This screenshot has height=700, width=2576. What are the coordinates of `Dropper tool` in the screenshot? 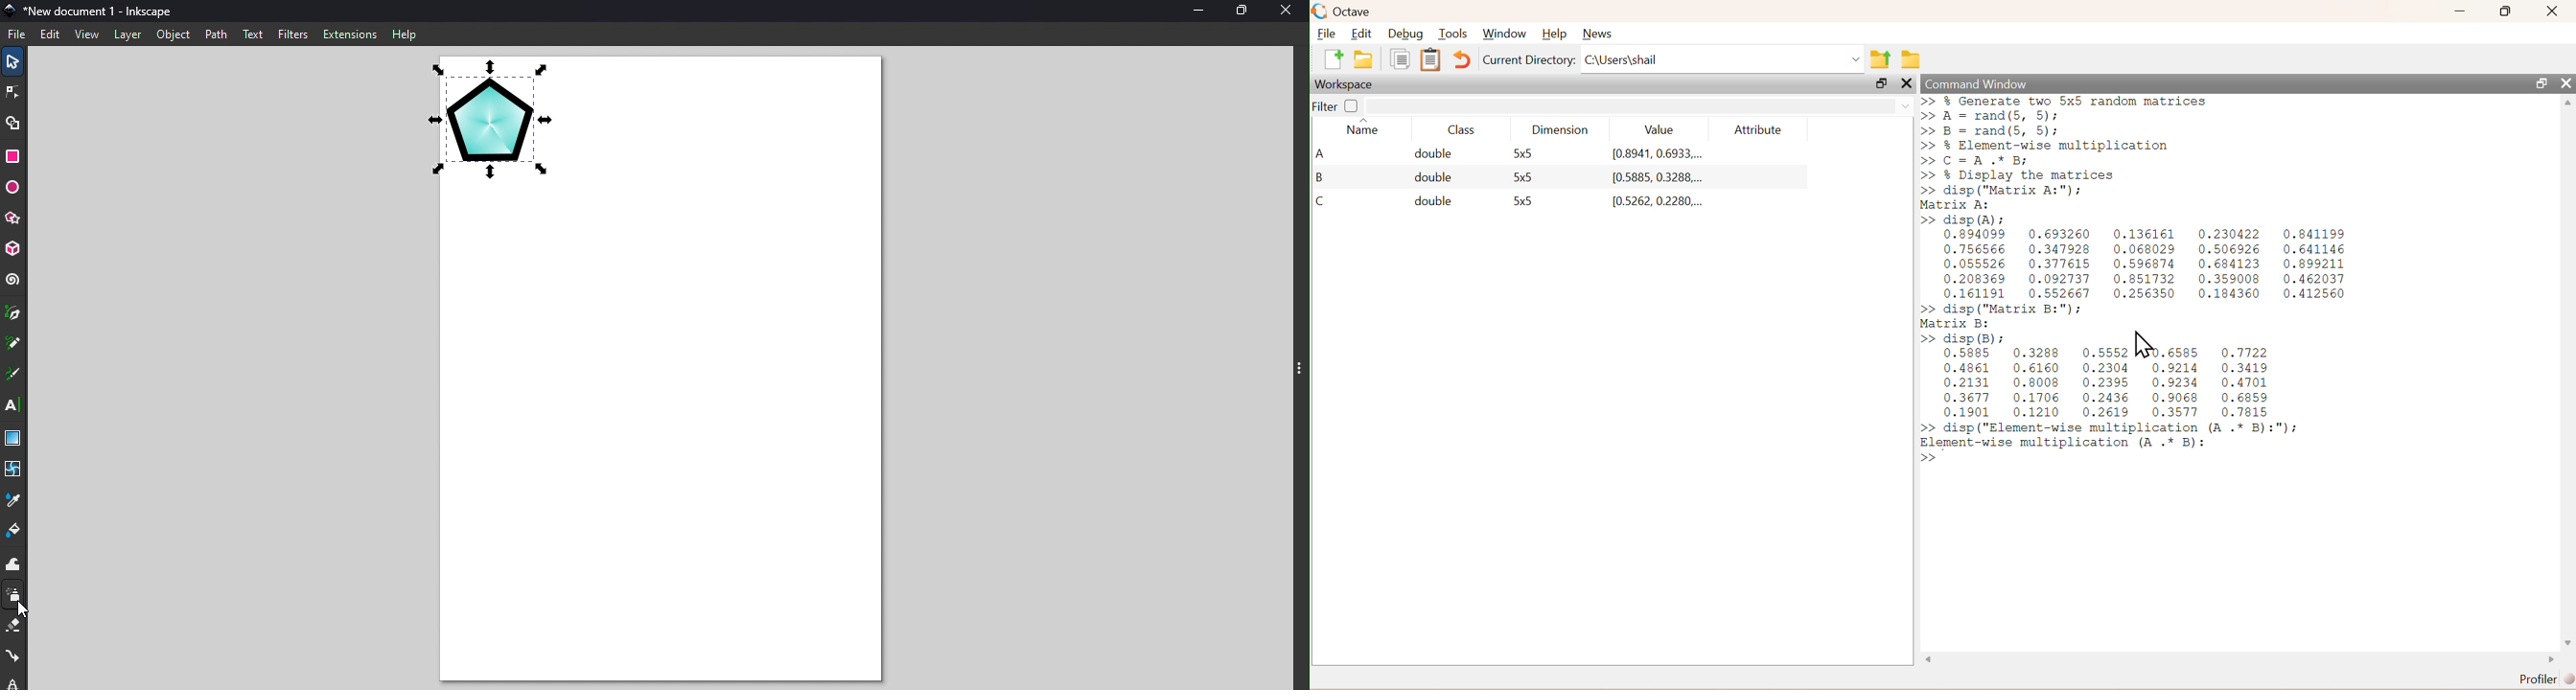 It's located at (16, 499).